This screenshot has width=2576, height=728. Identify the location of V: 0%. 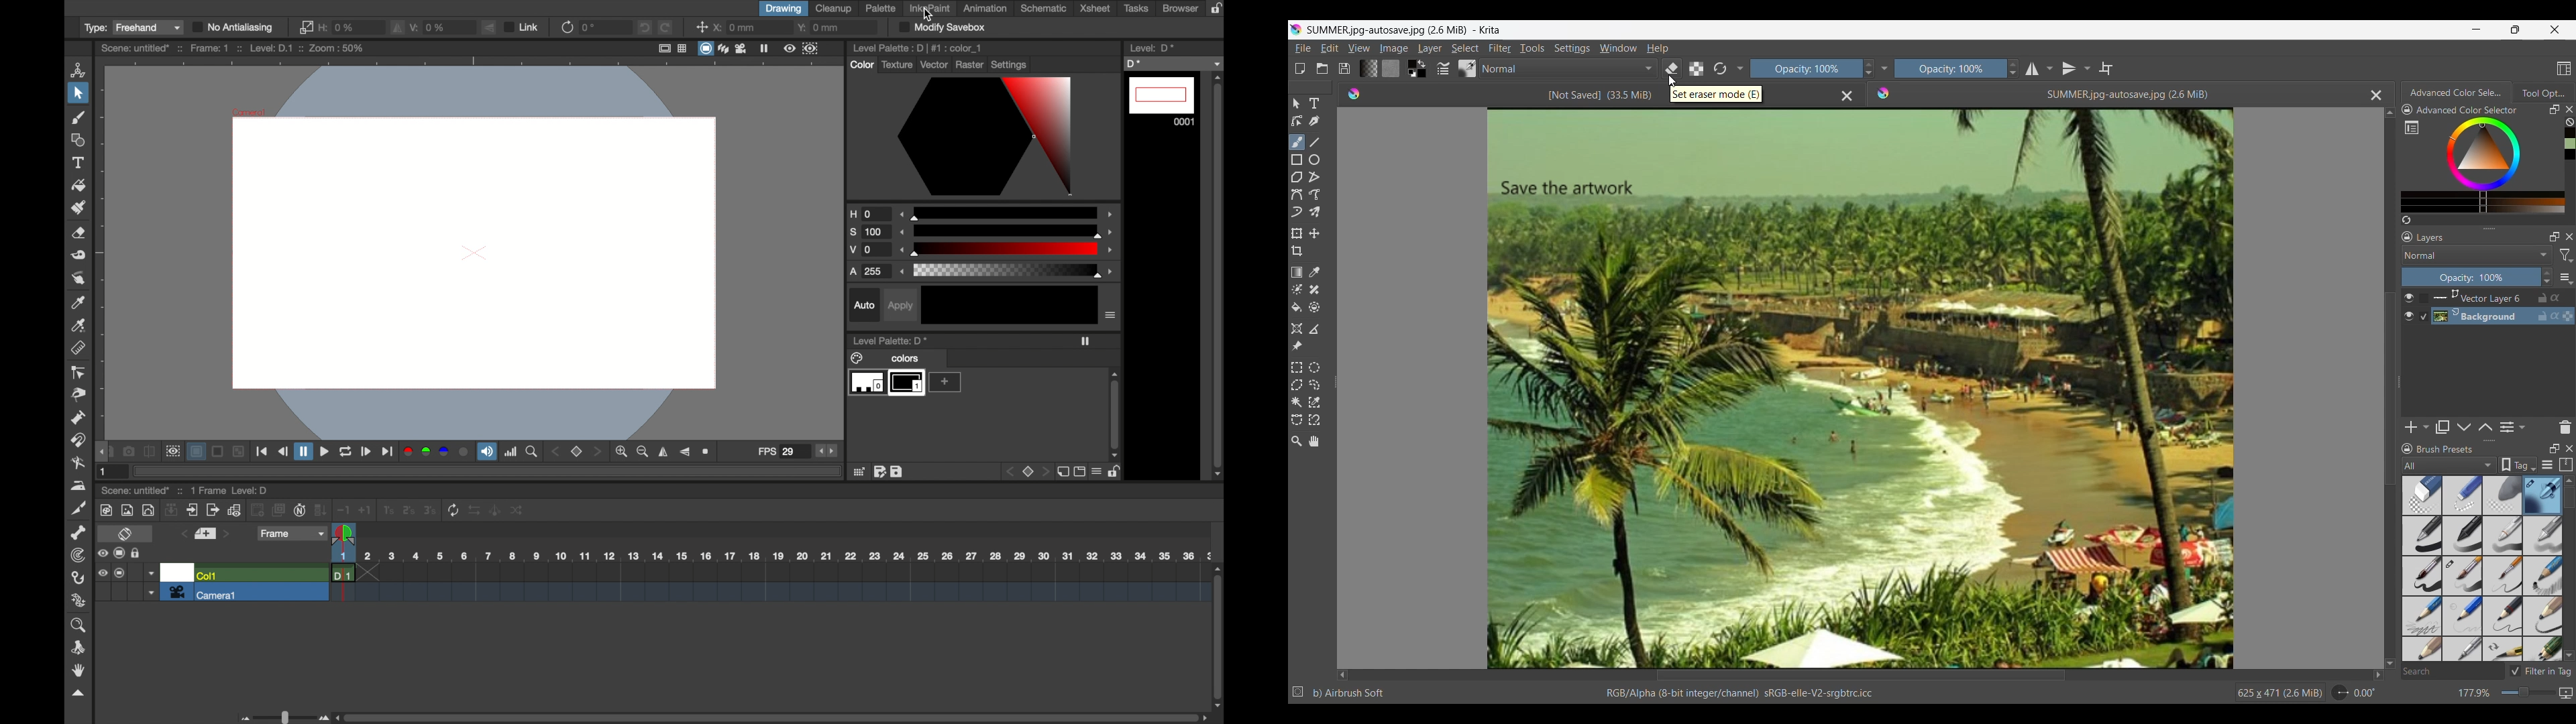
(429, 27).